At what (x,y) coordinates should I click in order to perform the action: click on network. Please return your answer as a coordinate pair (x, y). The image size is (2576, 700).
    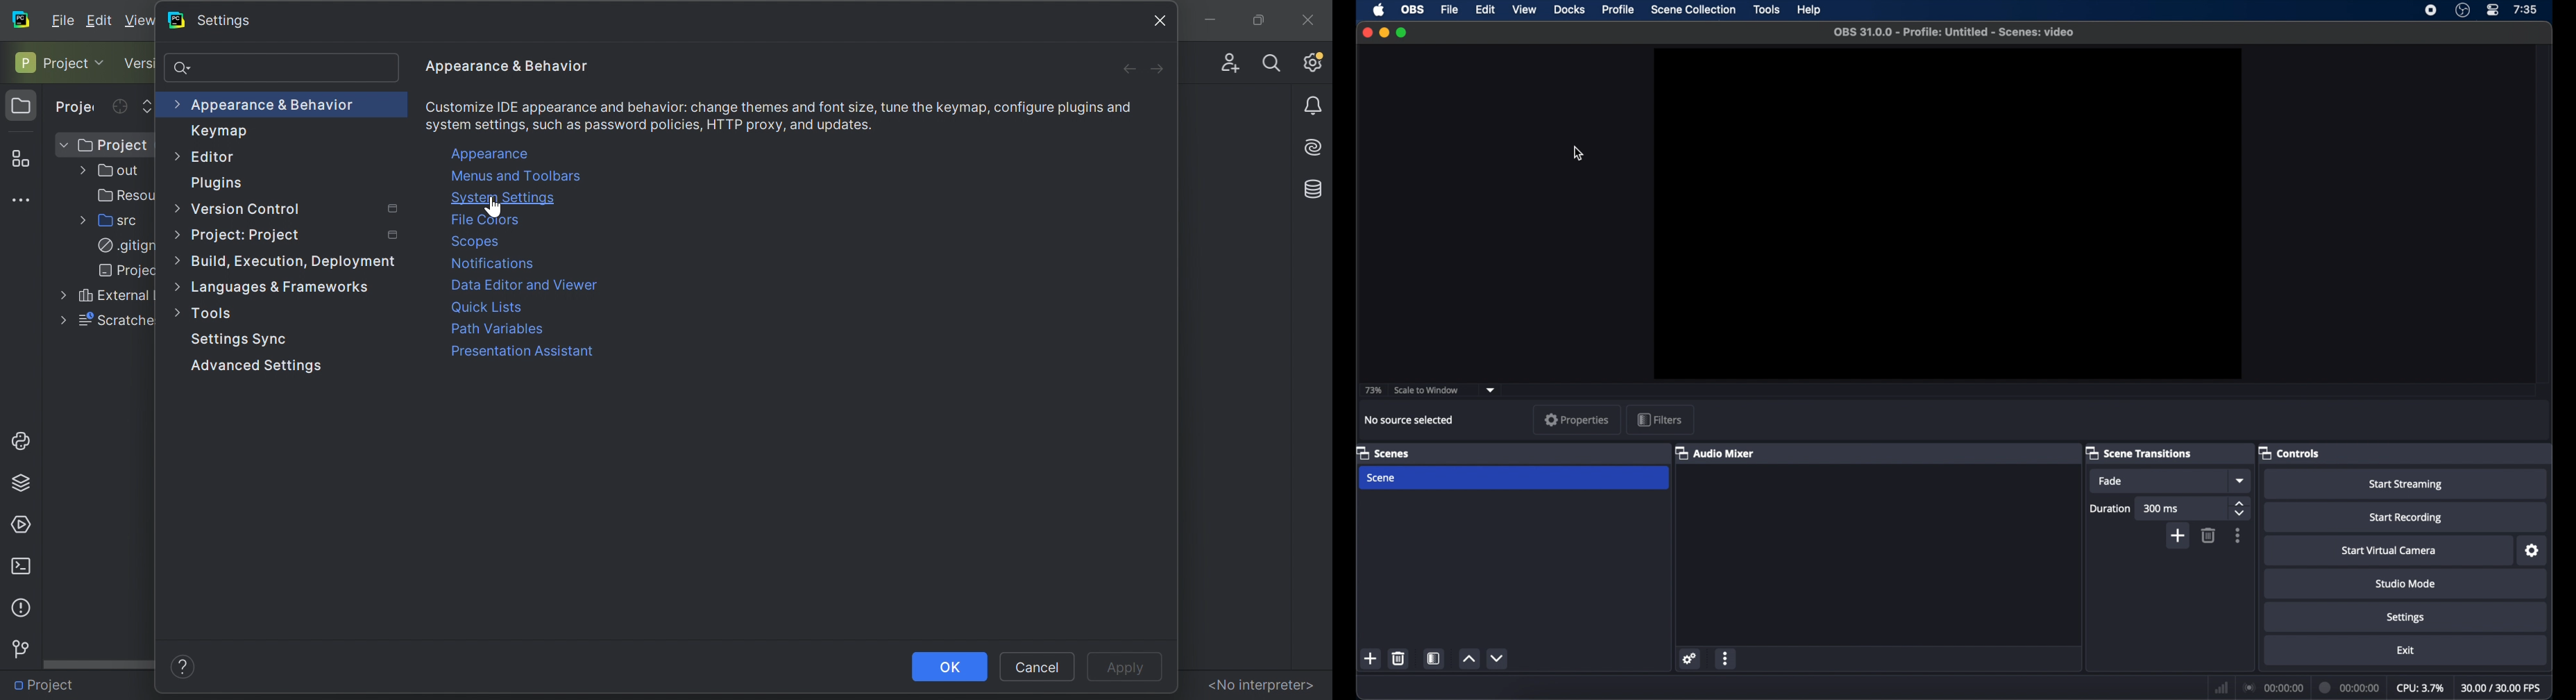
    Looking at the image, I should click on (2221, 688).